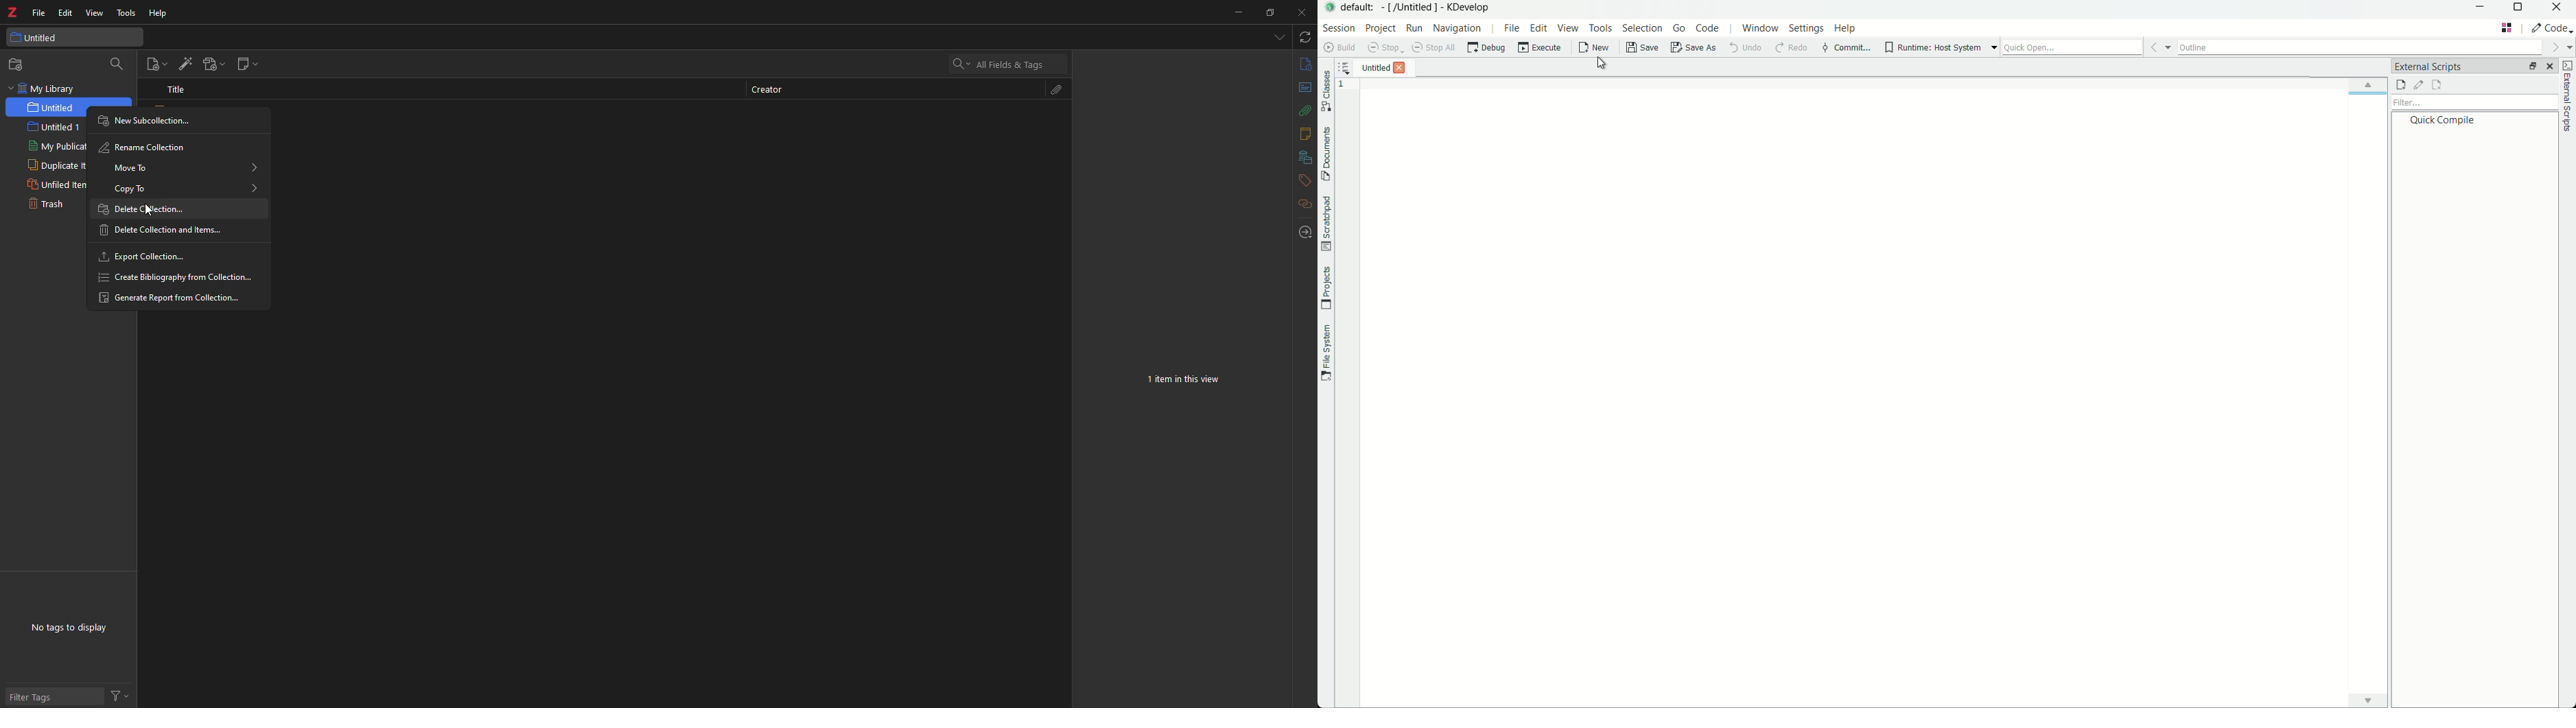 The width and height of the screenshot is (2576, 728). Describe the element at coordinates (150, 209) in the screenshot. I see `delete collection` at that location.